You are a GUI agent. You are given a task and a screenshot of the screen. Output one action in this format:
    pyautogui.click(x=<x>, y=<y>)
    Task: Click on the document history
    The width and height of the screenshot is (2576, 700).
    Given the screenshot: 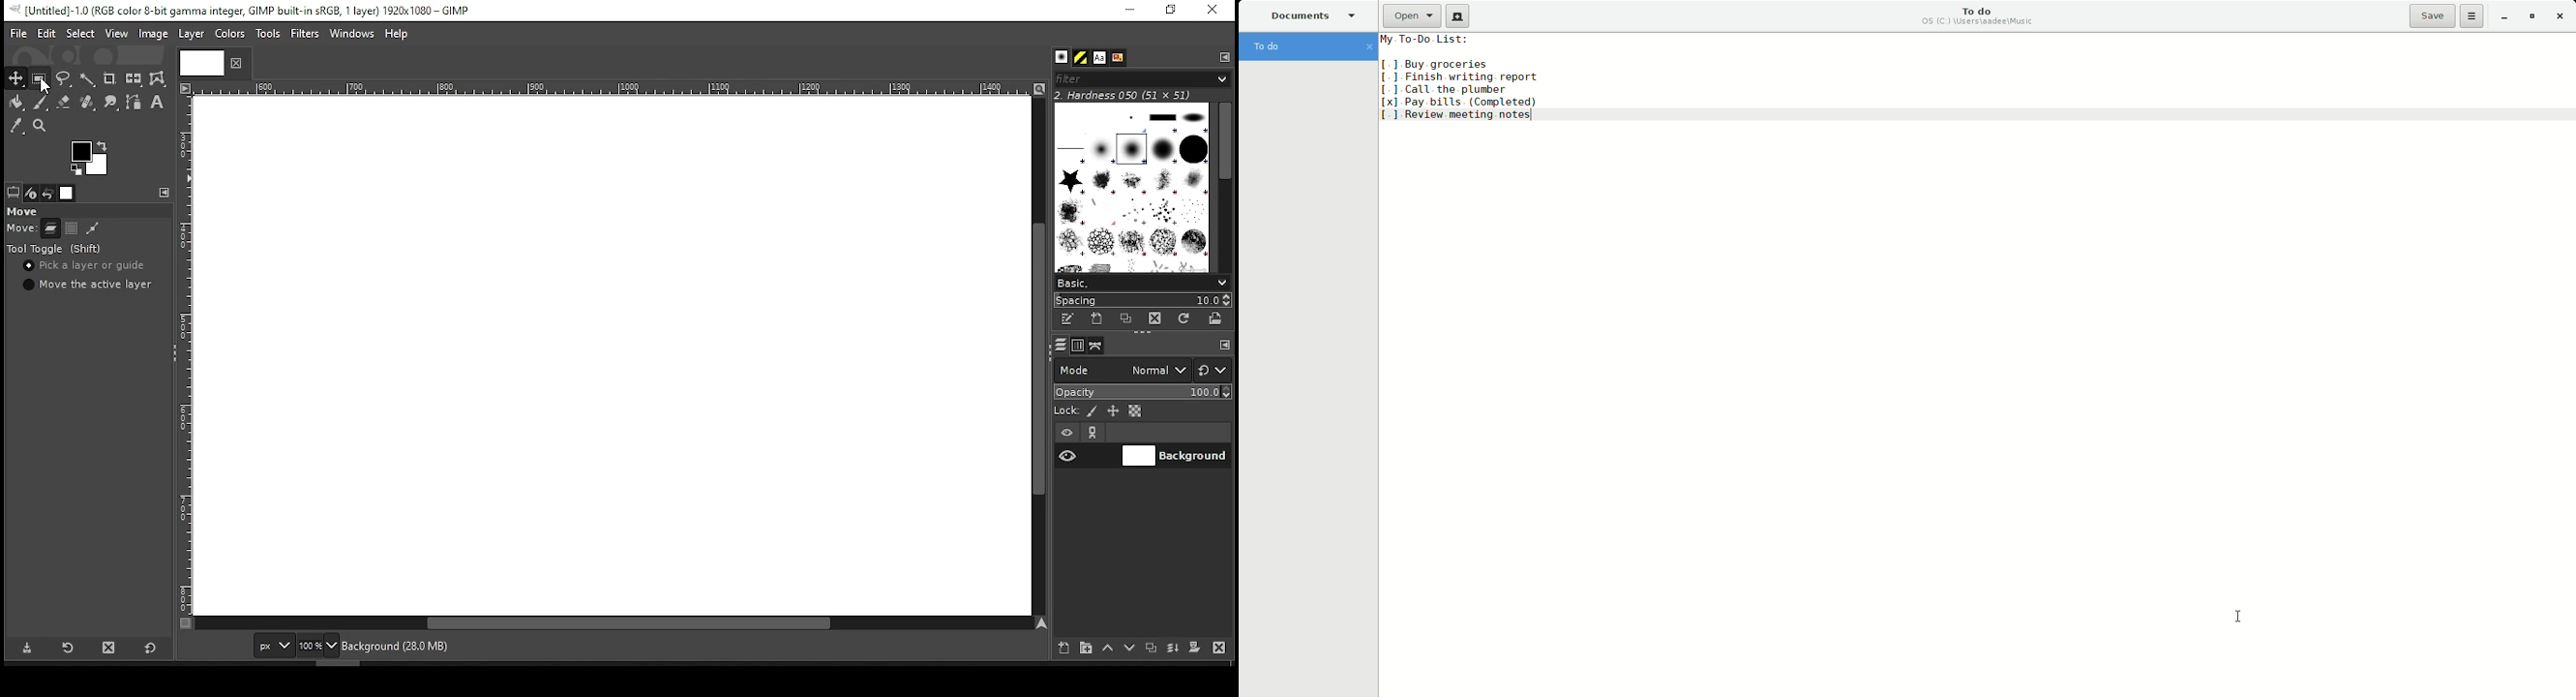 What is the action you would take?
    pyautogui.click(x=1117, y=58)
    